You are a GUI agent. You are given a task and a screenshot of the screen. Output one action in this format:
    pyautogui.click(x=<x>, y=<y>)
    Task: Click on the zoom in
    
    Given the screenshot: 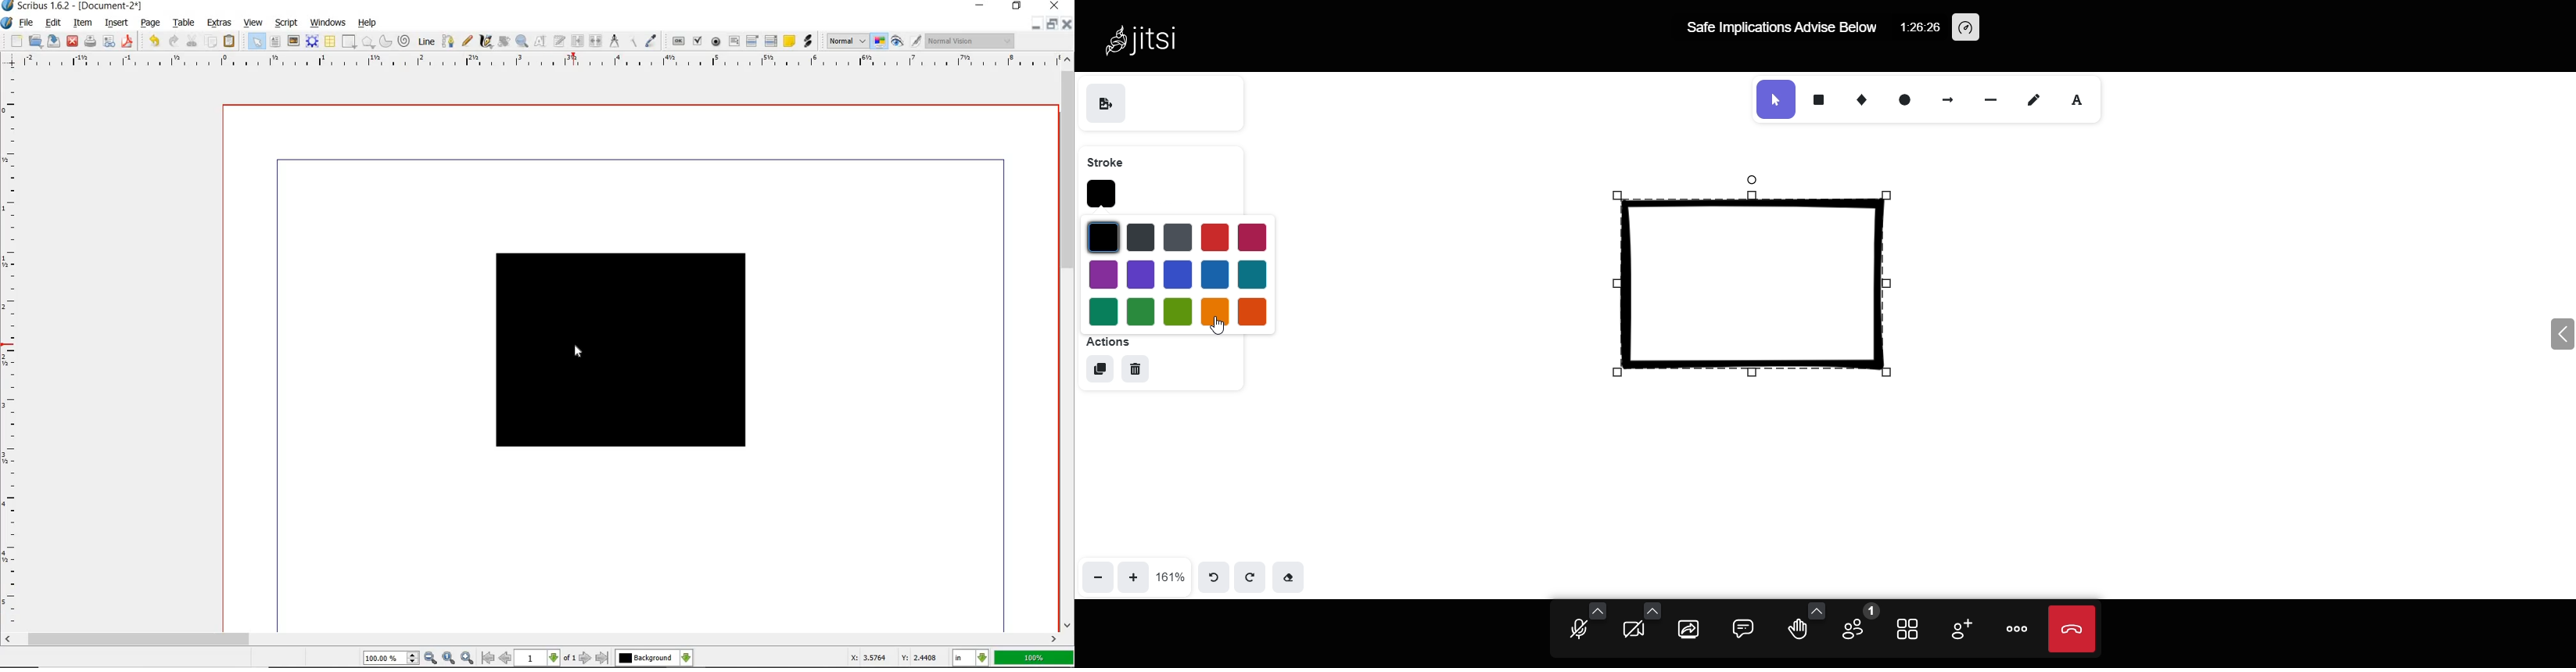 What is the action you would take?
    pyautogui.click(x=467, y=656)
    